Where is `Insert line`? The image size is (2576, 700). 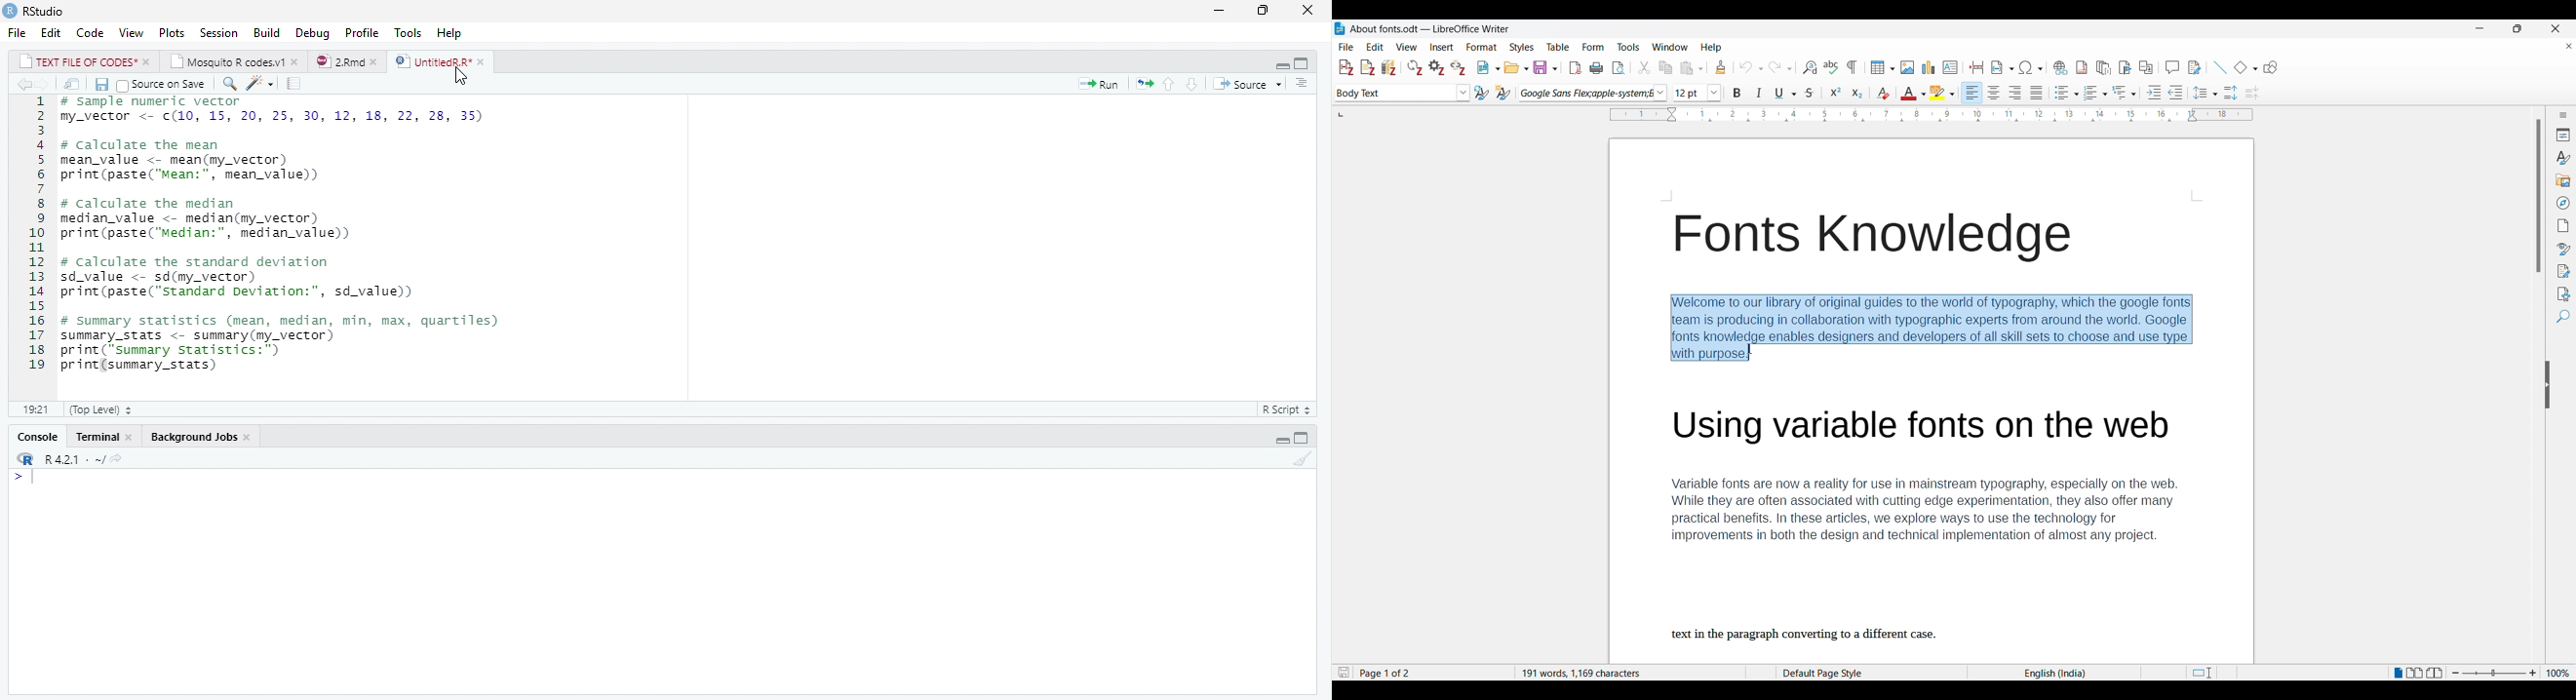
Insert line is located at coordinates (2221, 67).